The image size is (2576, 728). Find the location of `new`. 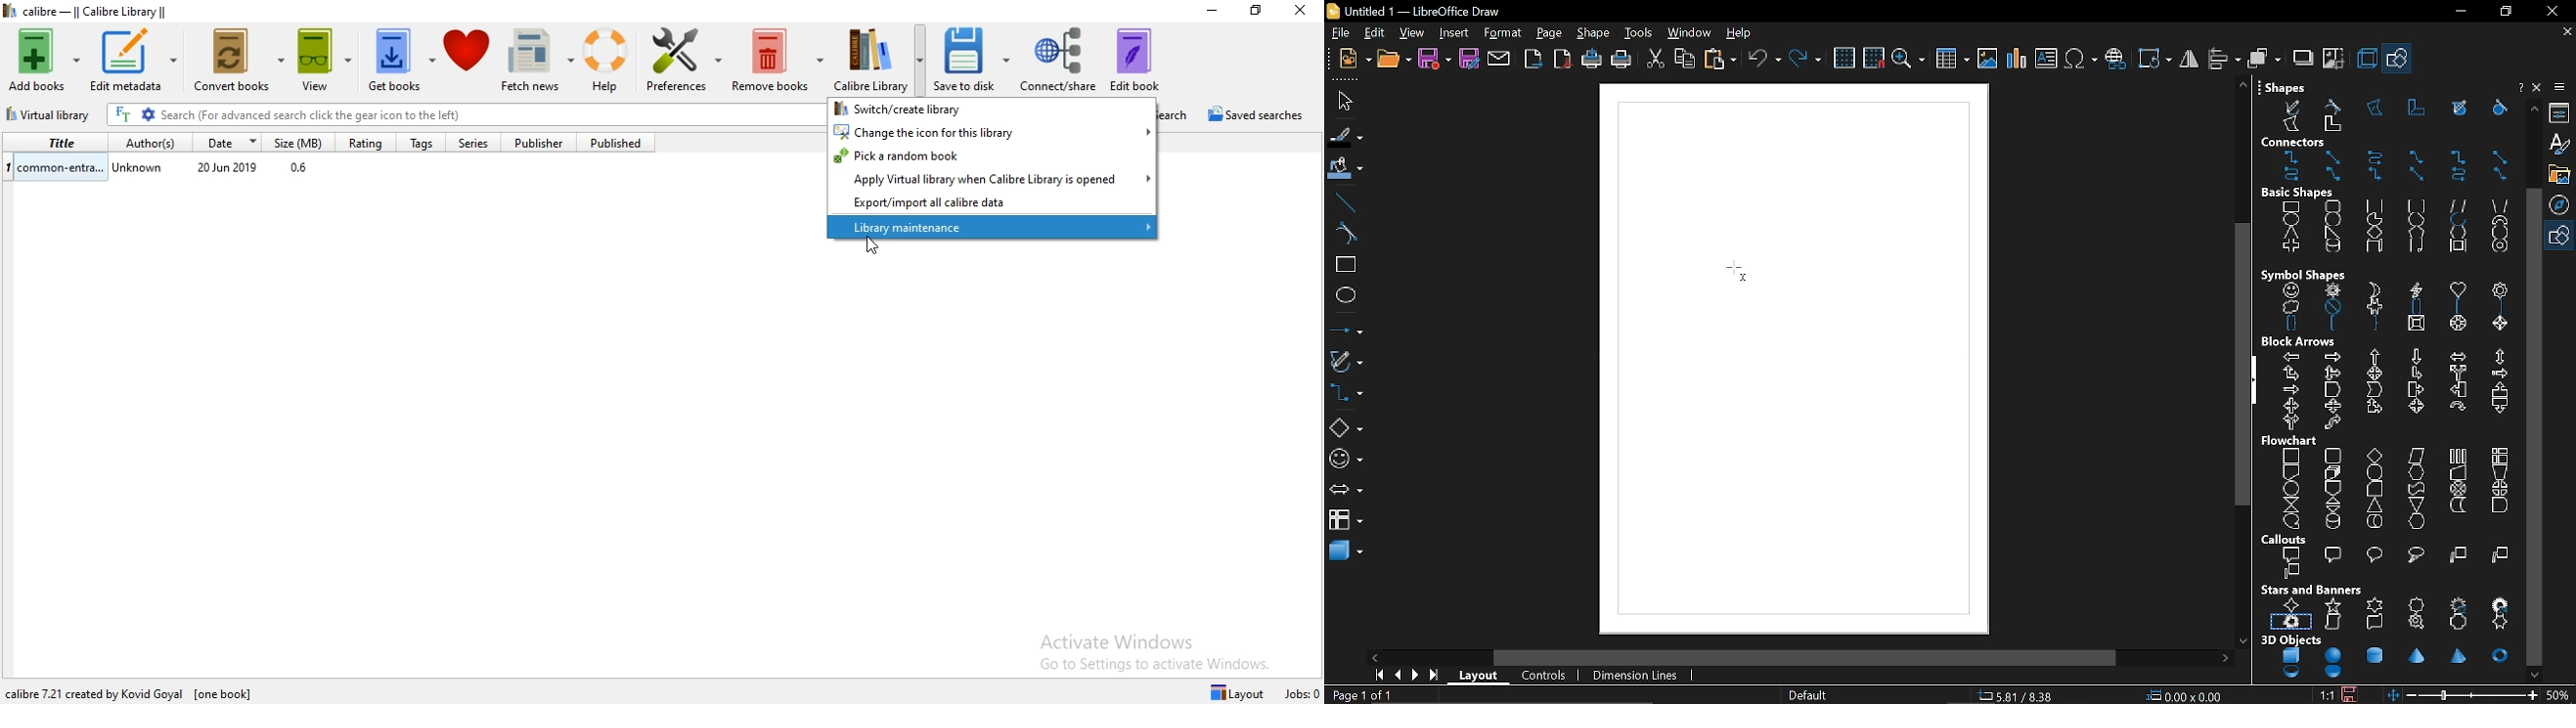

new is located at coordinates (1355, 60).